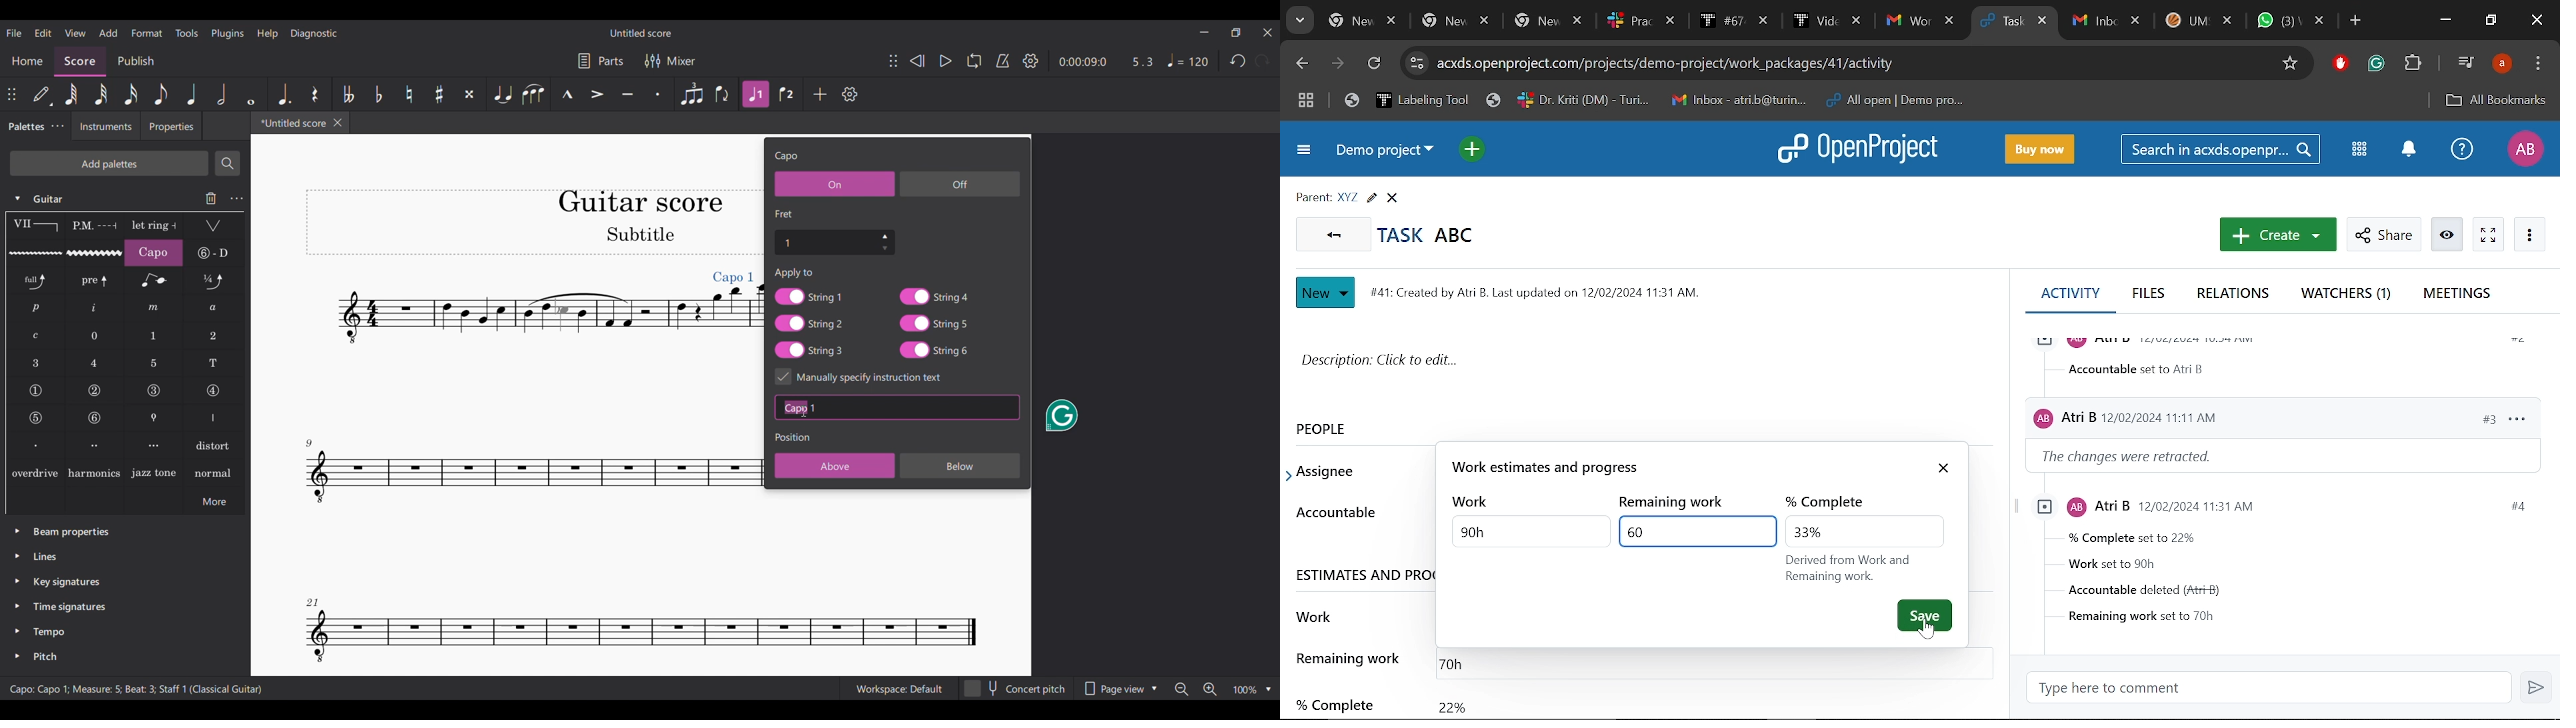 Image resolution: width=2576 pixels, height=728 pixels. Describe the element at coordinates (627, 94) in the screenshot. I see `Tenuto` at that location.